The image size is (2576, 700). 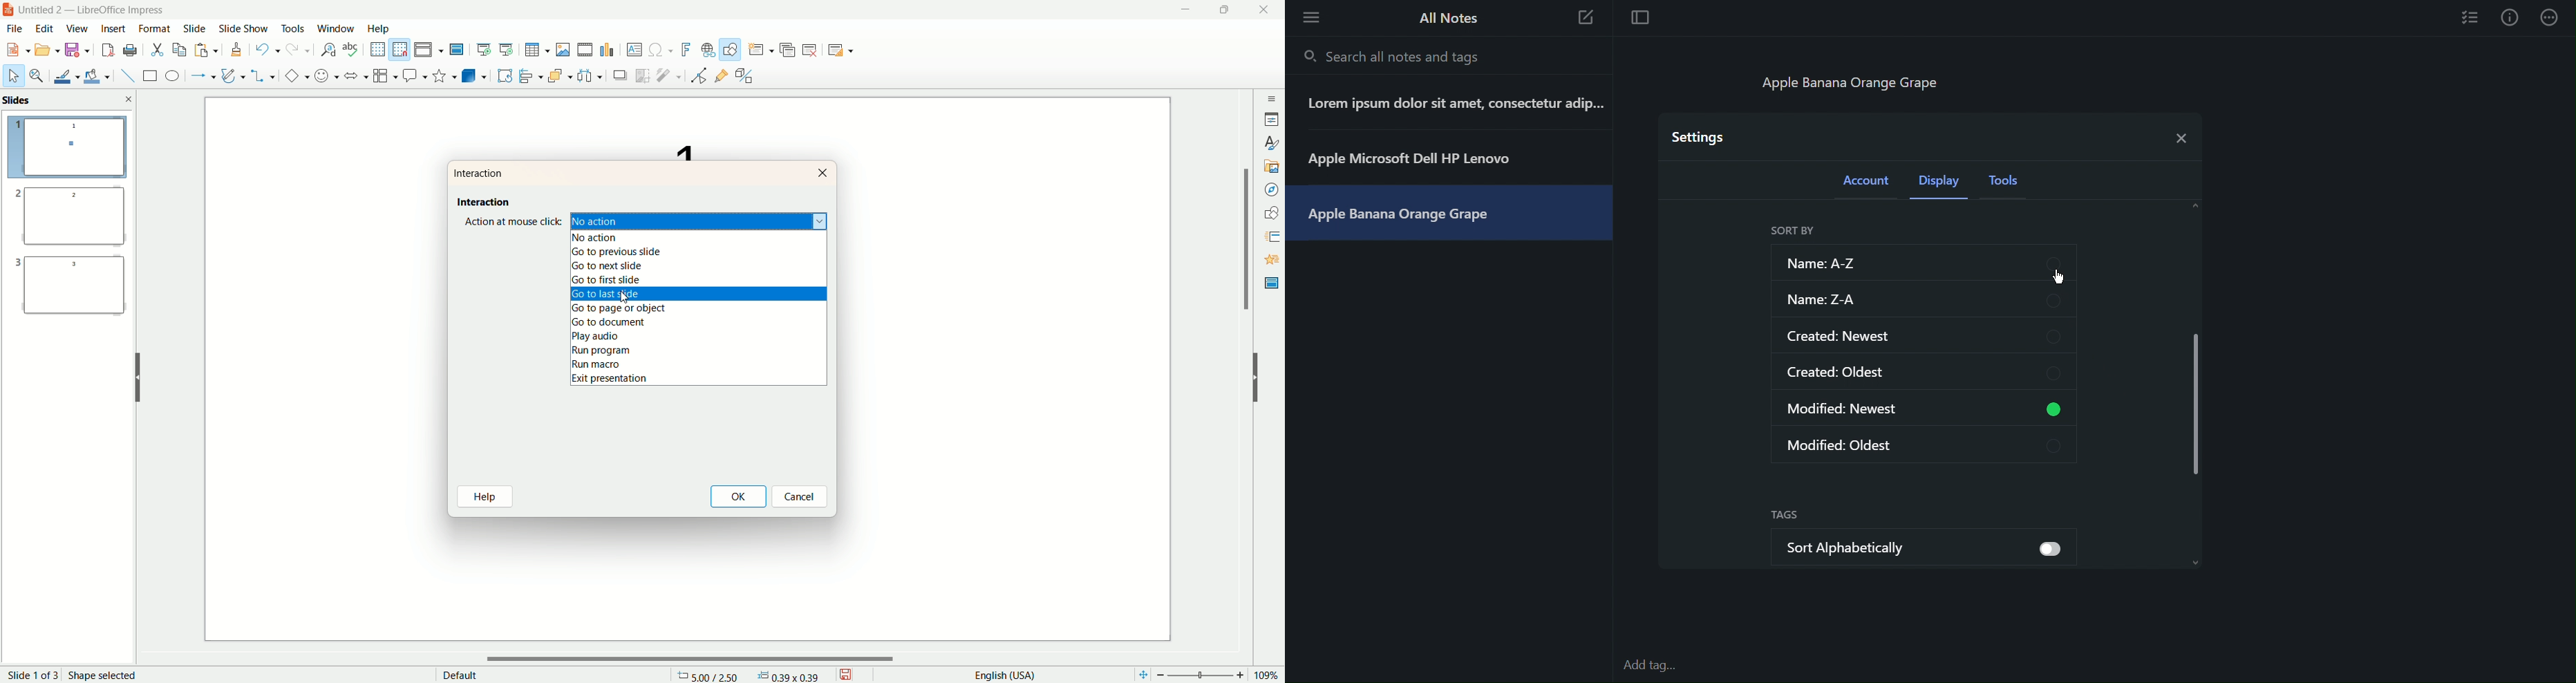 What do you see at coordinates (747, 76) in the screenshot?
I see `toggle extrusion` at bounding box center [747, 76].